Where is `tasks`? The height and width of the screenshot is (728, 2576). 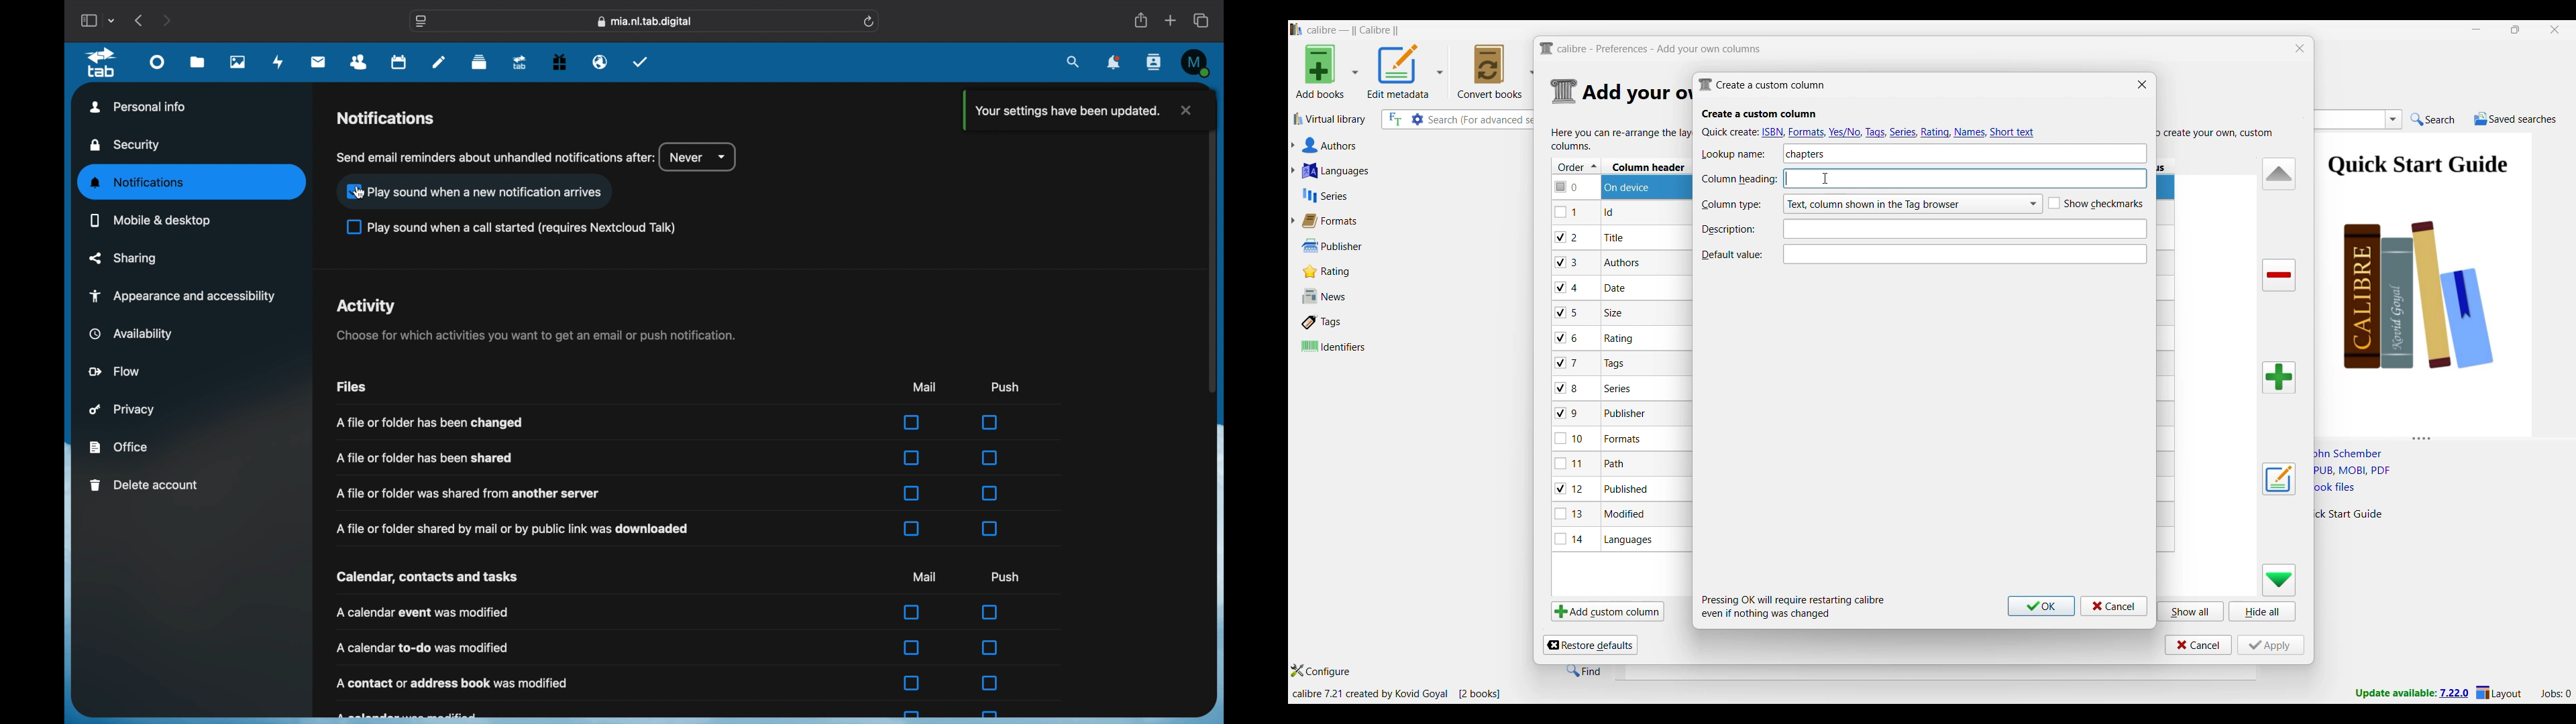 tasks is located at coordinates (641, 62).